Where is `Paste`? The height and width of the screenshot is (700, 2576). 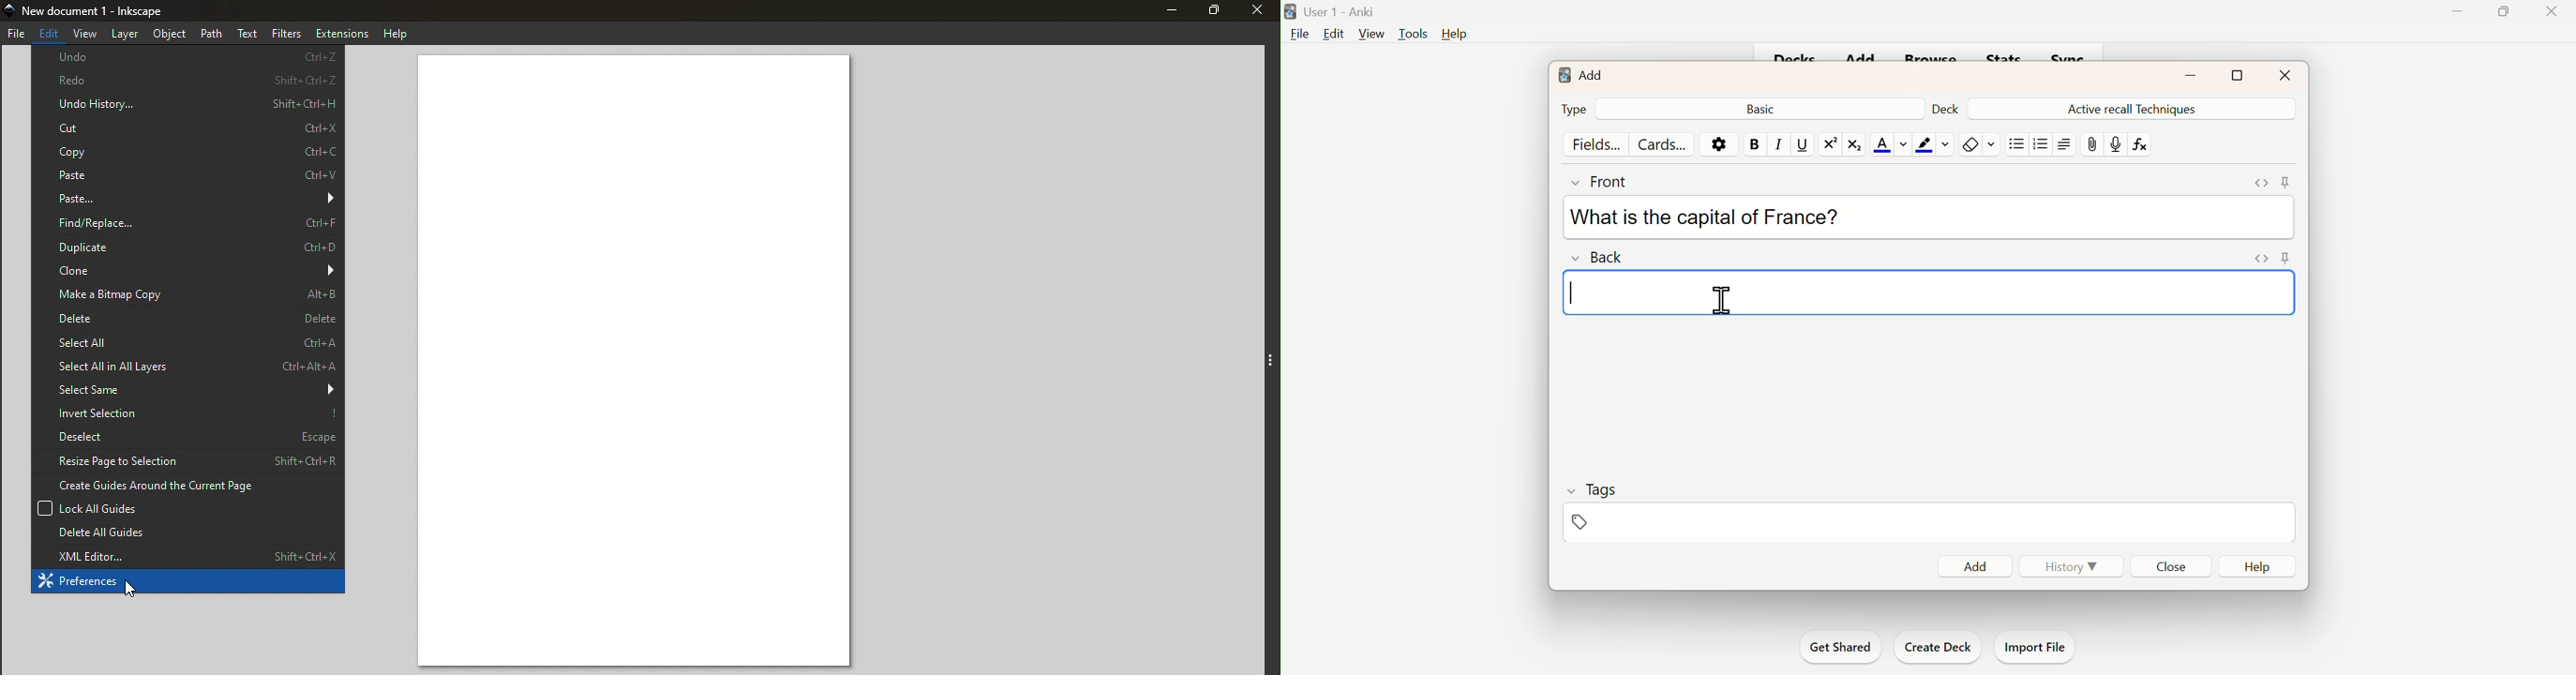
Paste is located at coordinates (187, 200).